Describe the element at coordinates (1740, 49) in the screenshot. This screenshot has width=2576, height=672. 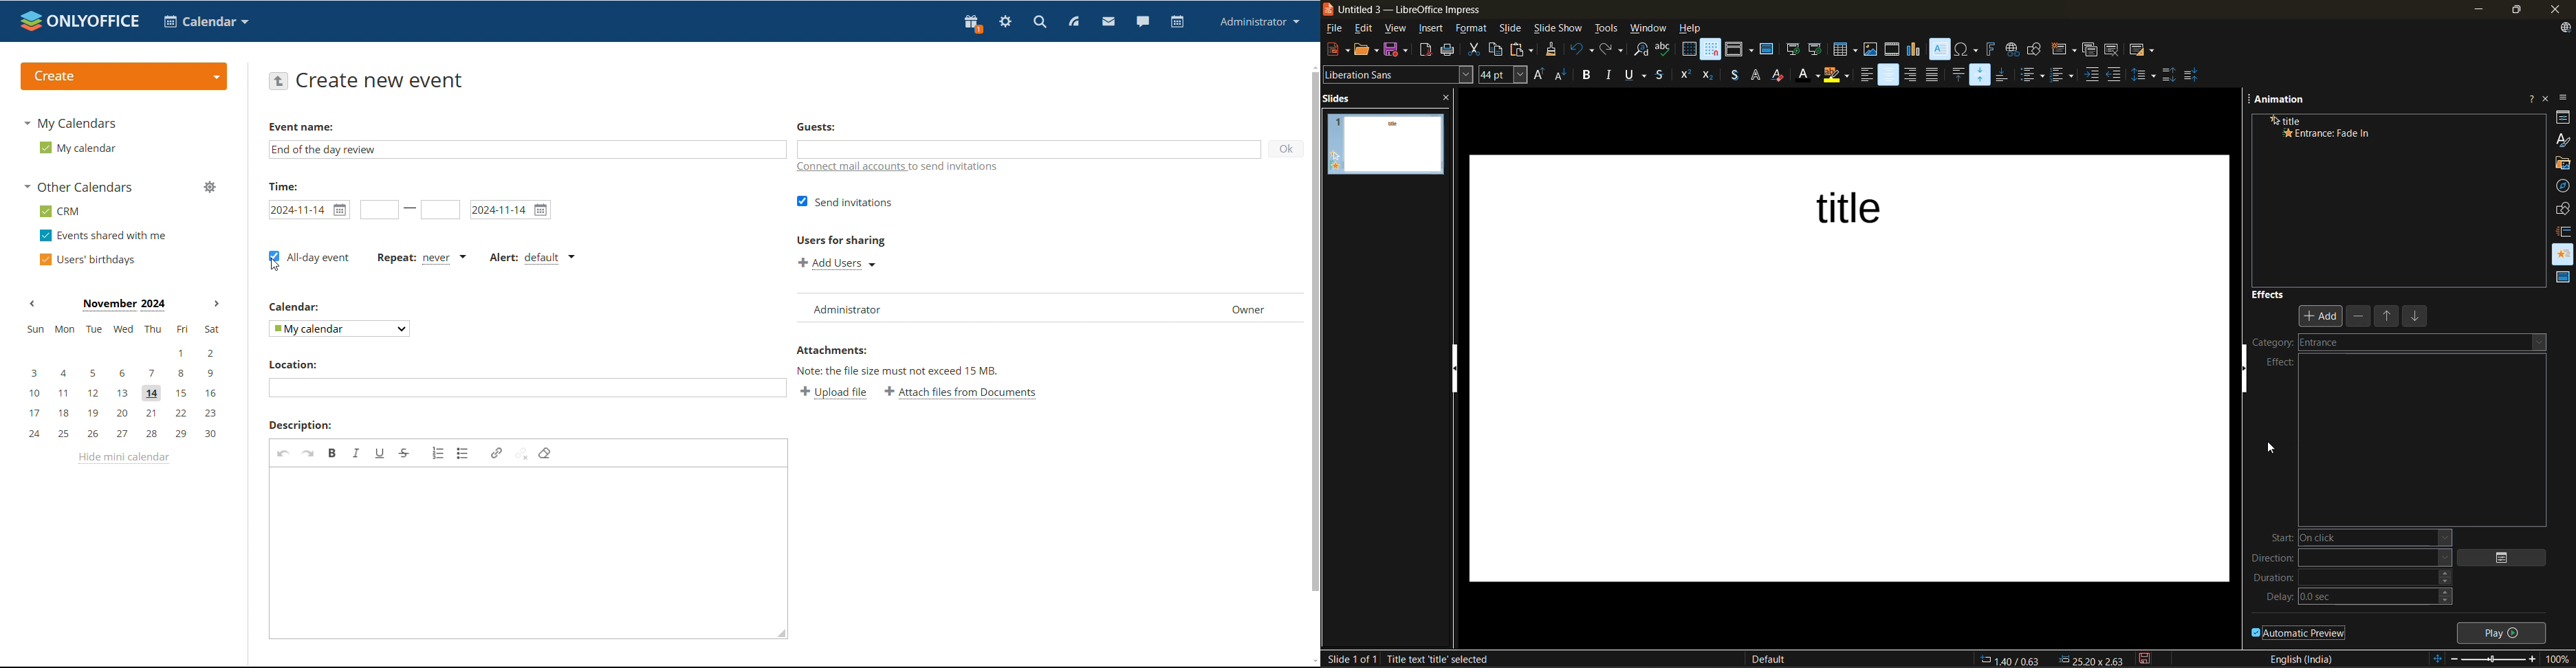
I see `display views` at that location.